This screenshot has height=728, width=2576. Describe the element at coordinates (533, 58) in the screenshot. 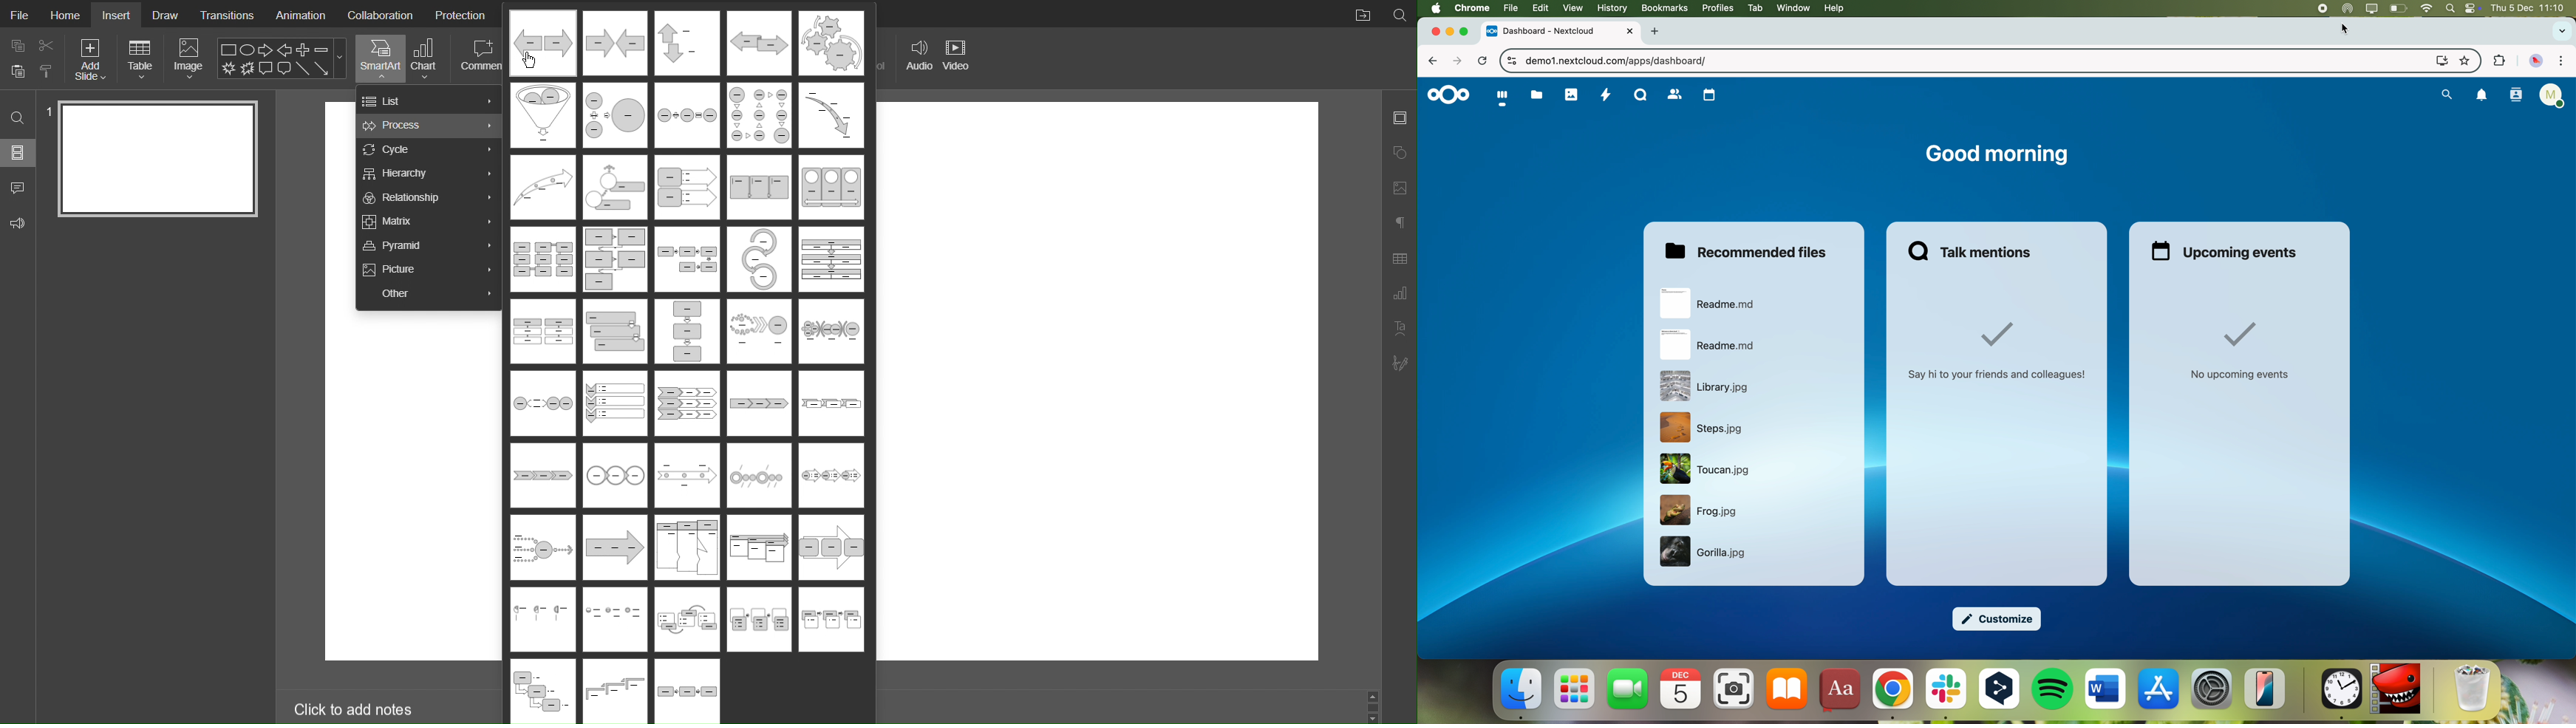

I see `Cursor` at that location.